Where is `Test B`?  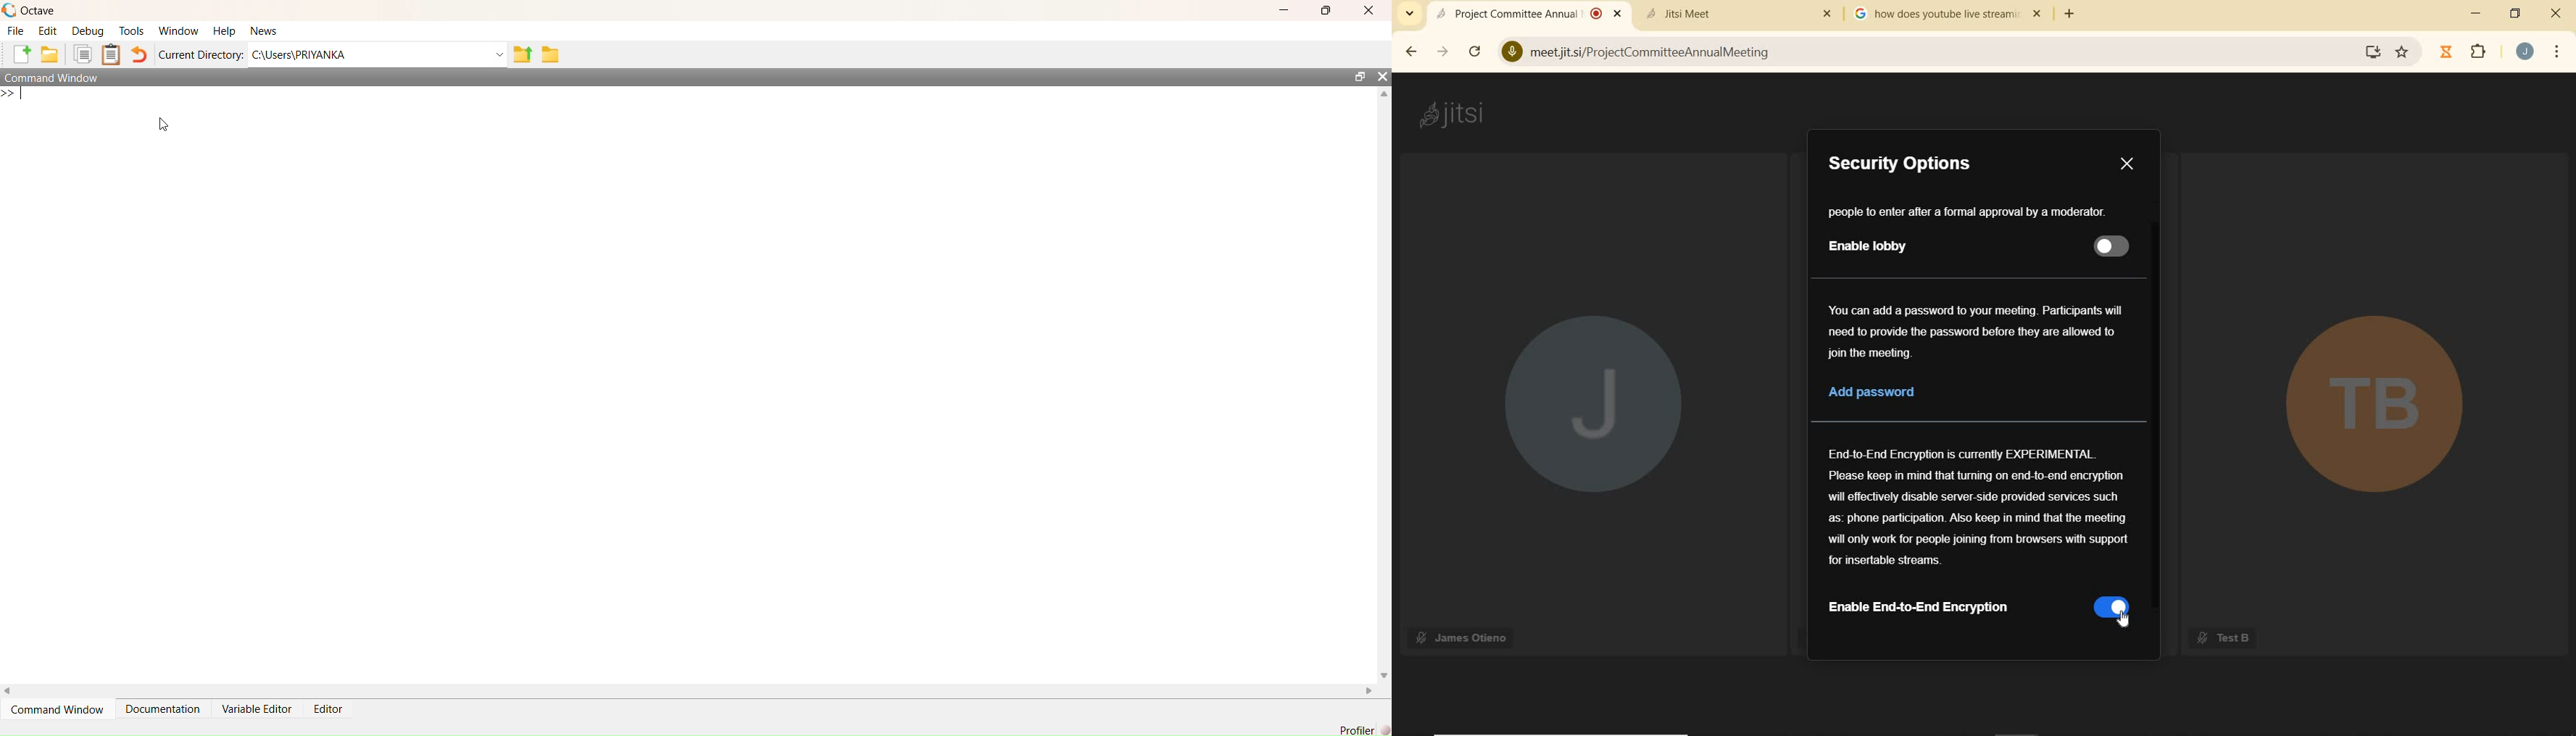 Test B is located at coordinates (2223, 638).